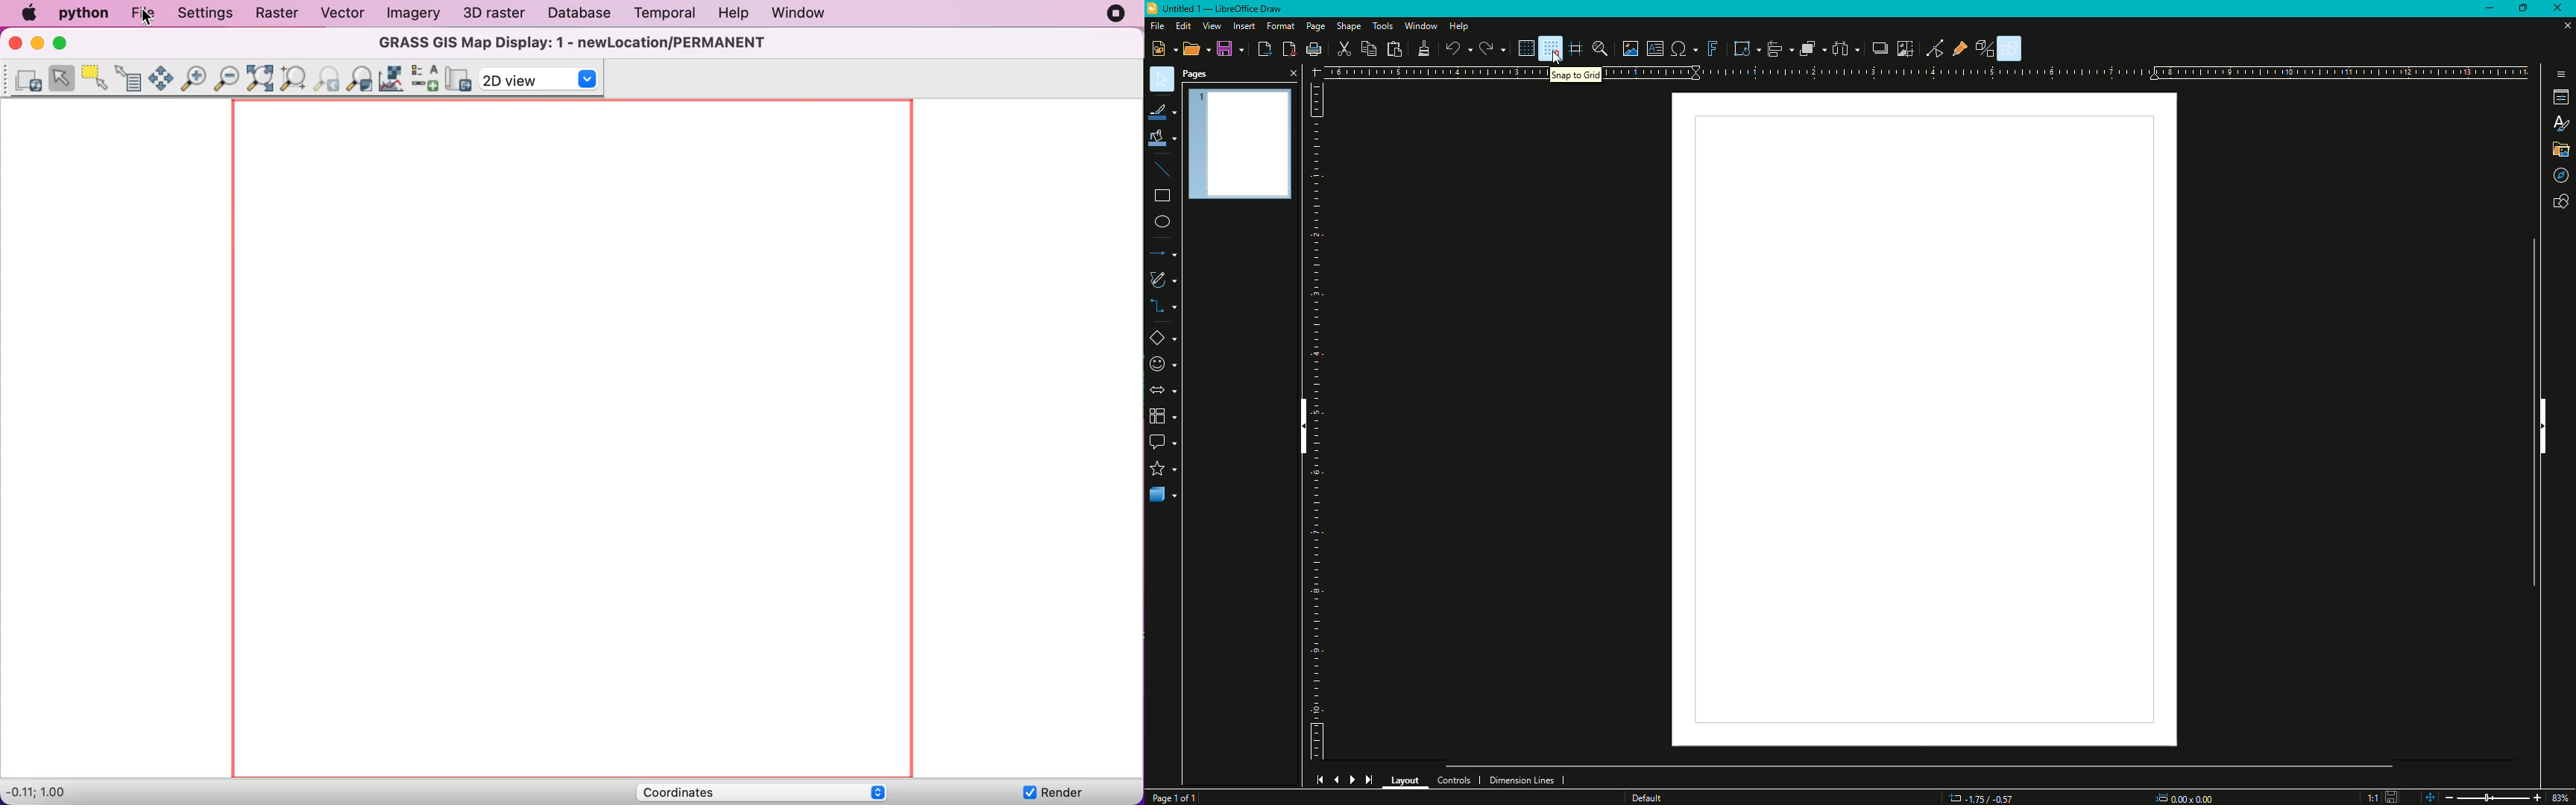  Describe the element at coordinates (2425, 795) in the screenshot. I see `Zoom controls` at that location.